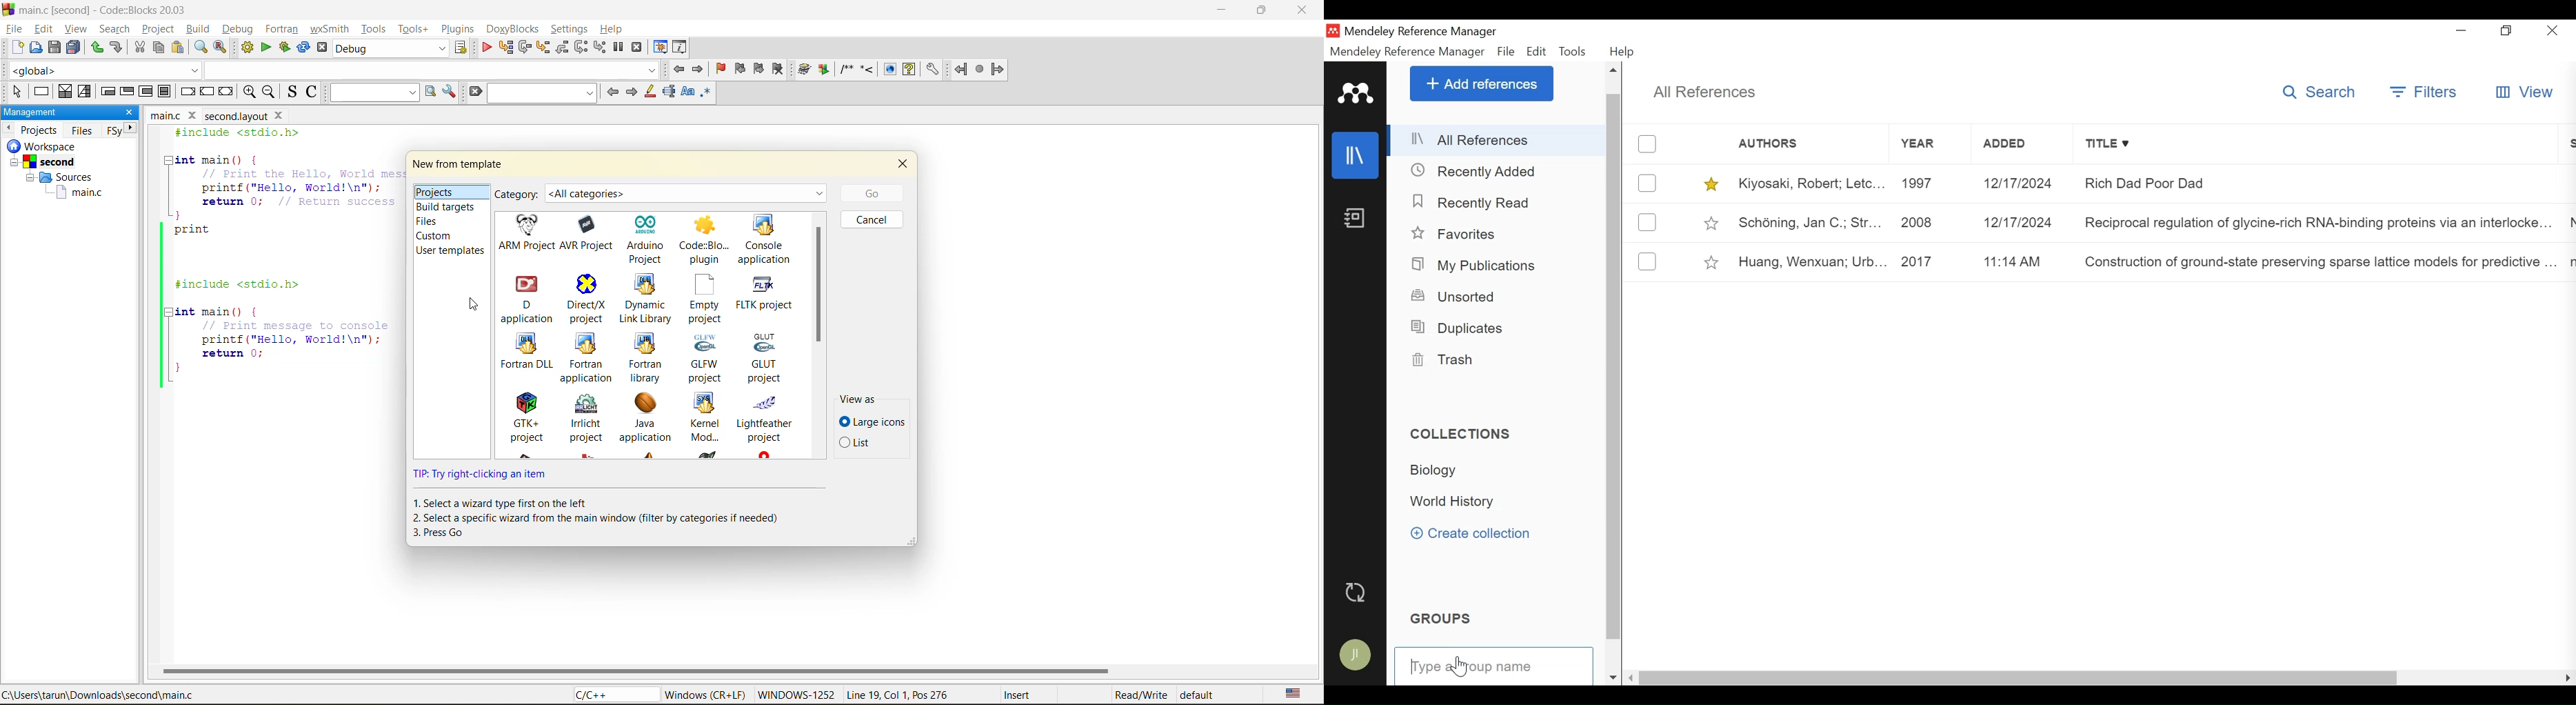 Image resolution: width=2576 pixels, height=728 pixels. Describe the element at coordinates (176, 49) in the screenshot. I see `paste` at that location.